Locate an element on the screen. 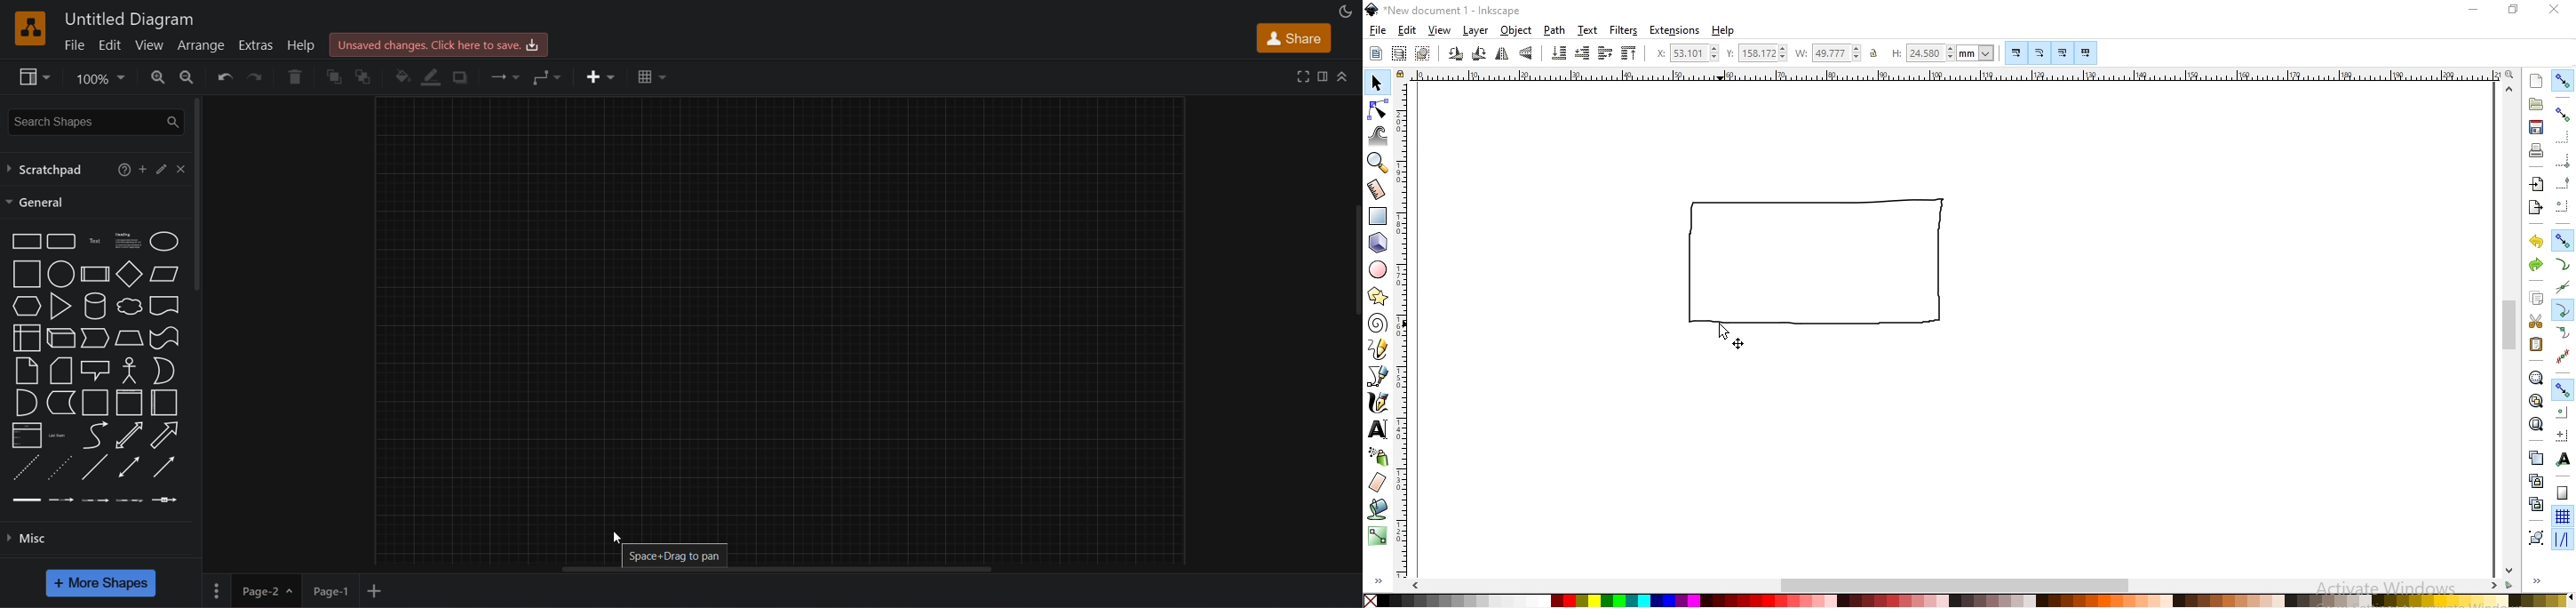  width of selection is located at coordinates (1830, 52).